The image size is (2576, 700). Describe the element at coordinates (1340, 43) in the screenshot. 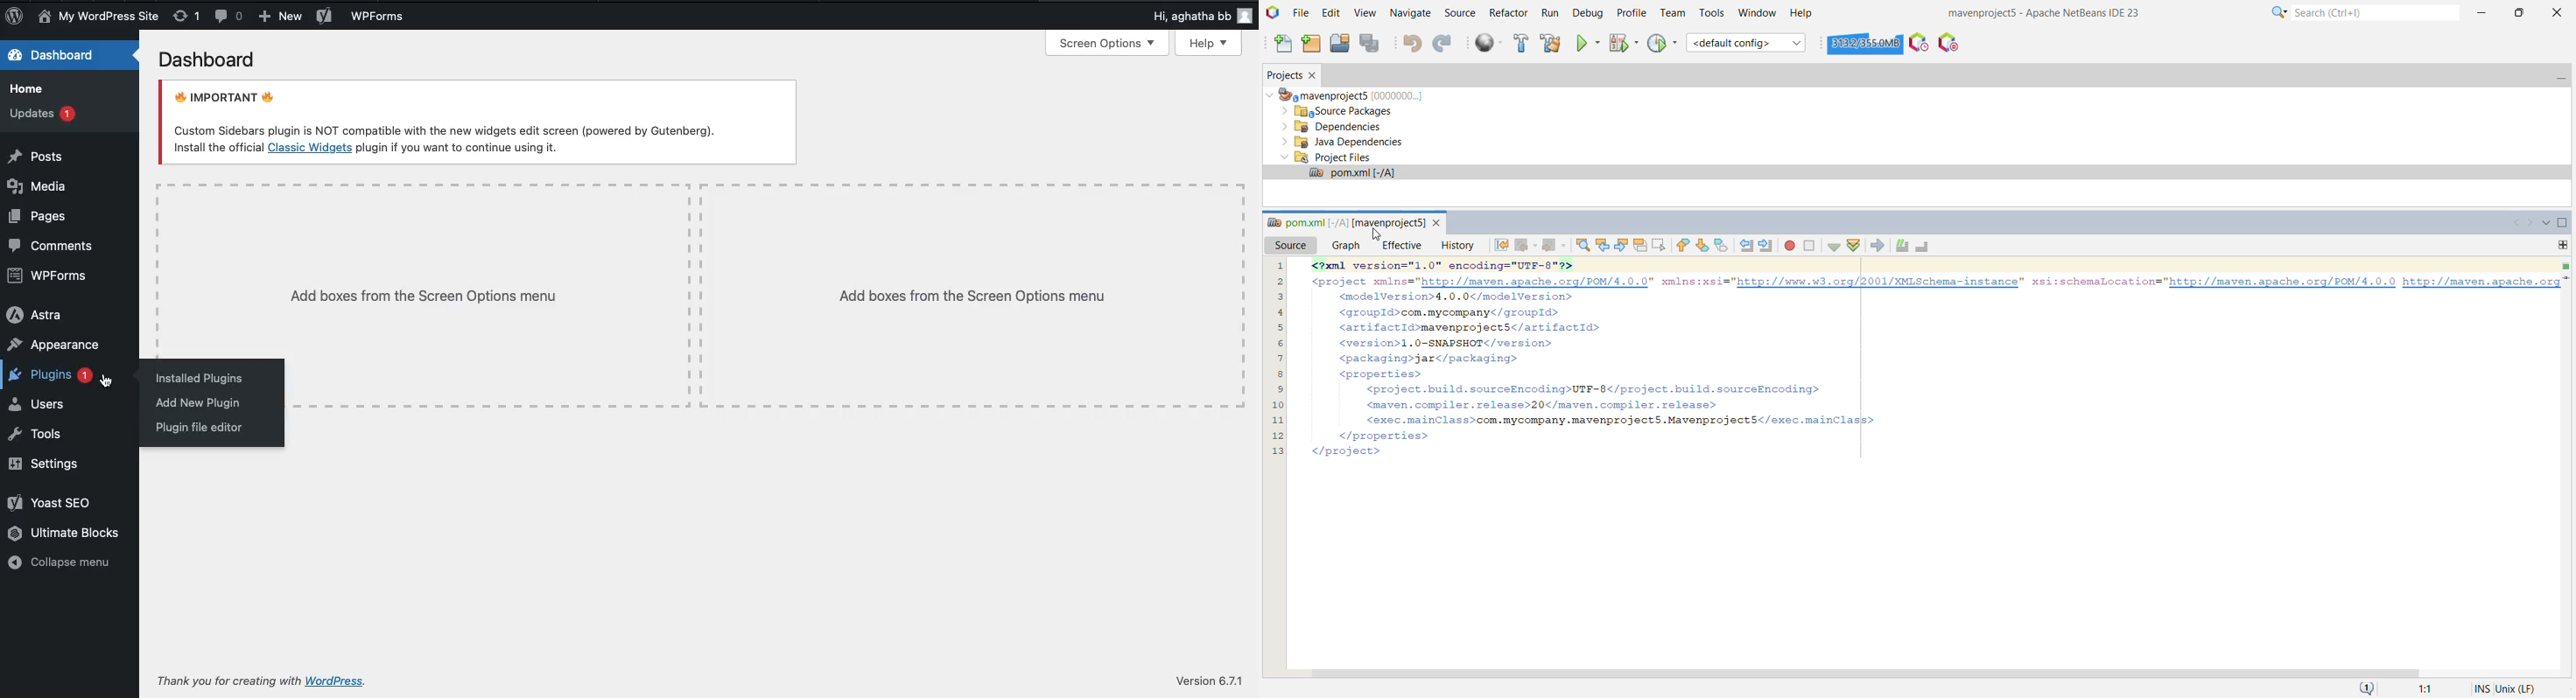

I see `Open Project` at that location.